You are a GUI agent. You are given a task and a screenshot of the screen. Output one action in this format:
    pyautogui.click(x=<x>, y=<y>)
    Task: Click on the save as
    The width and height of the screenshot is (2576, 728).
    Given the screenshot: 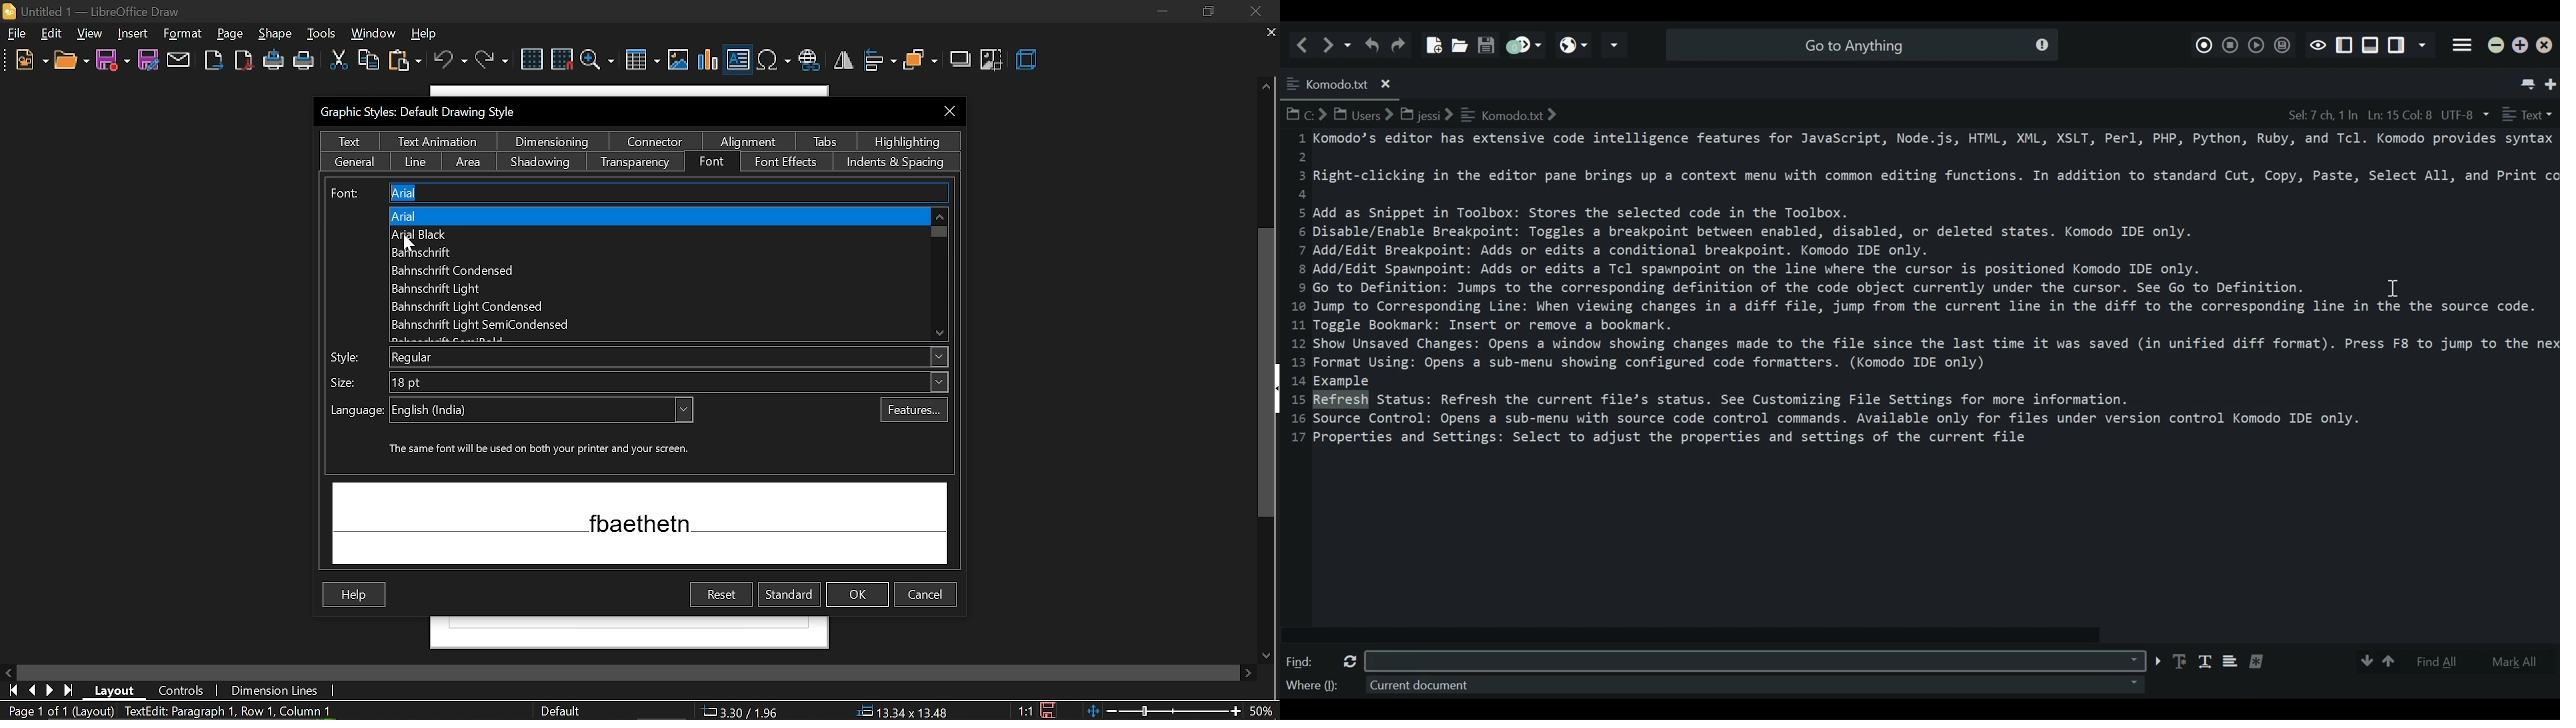 What is the action you would take?
    pyautogui.click(x=146, y=59)
    